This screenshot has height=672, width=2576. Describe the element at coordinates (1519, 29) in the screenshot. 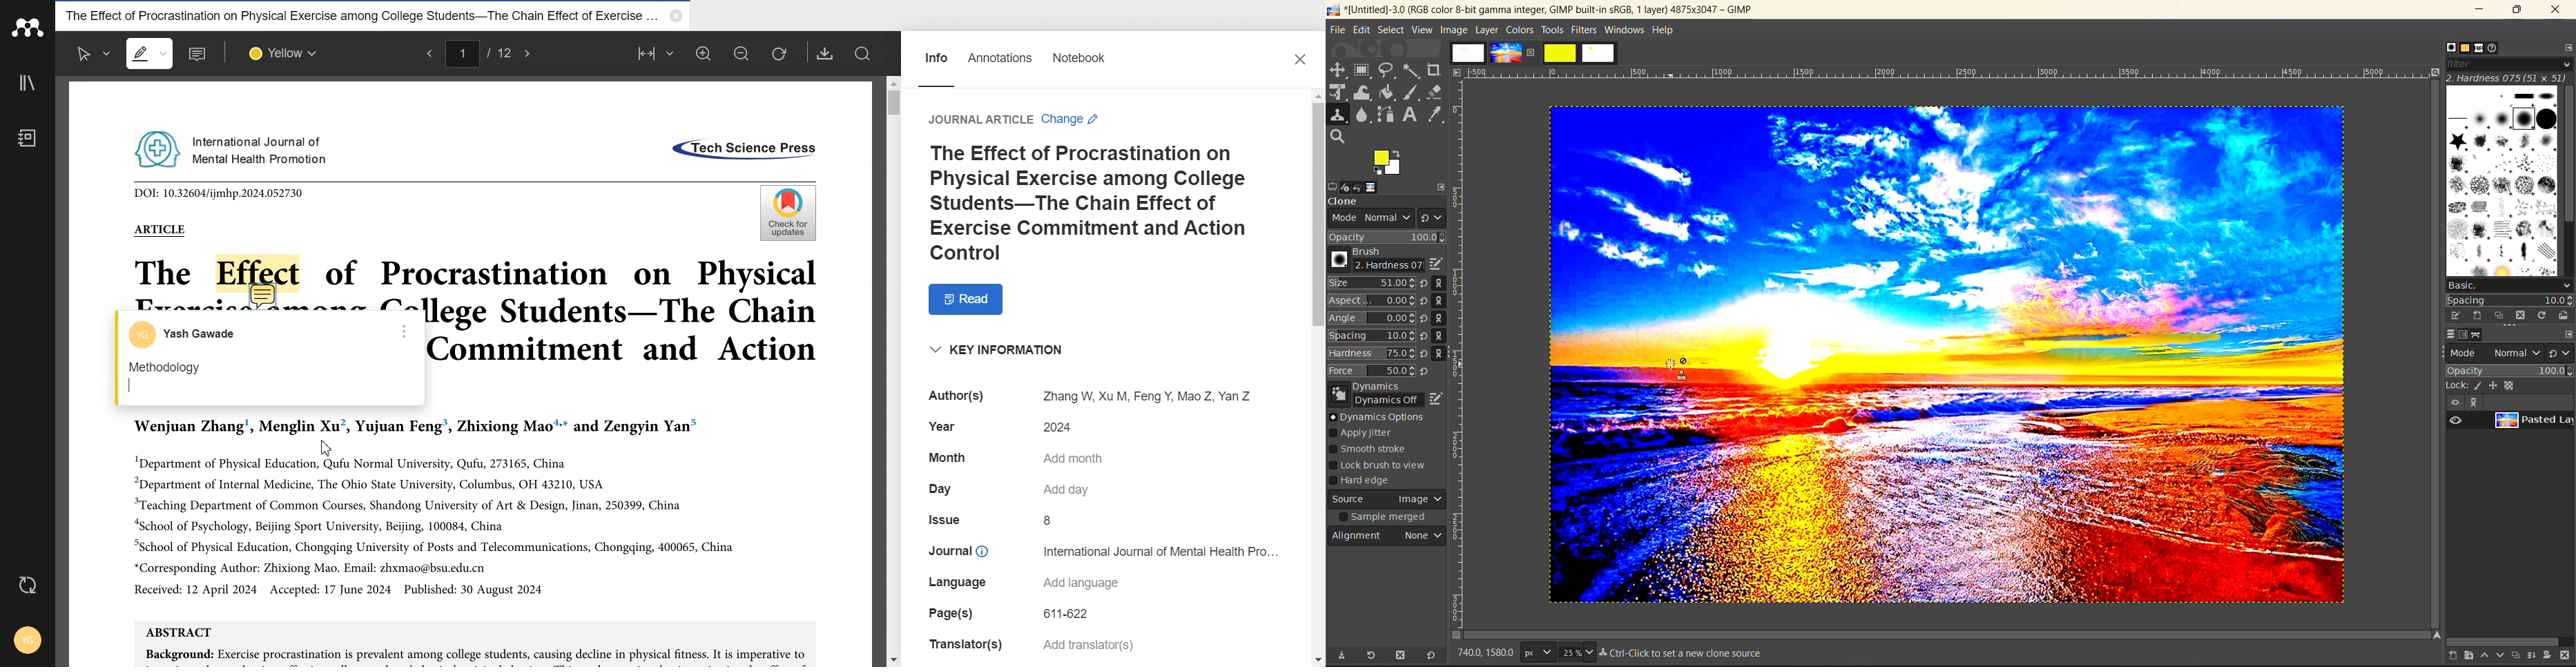

I see `colors` at that location.